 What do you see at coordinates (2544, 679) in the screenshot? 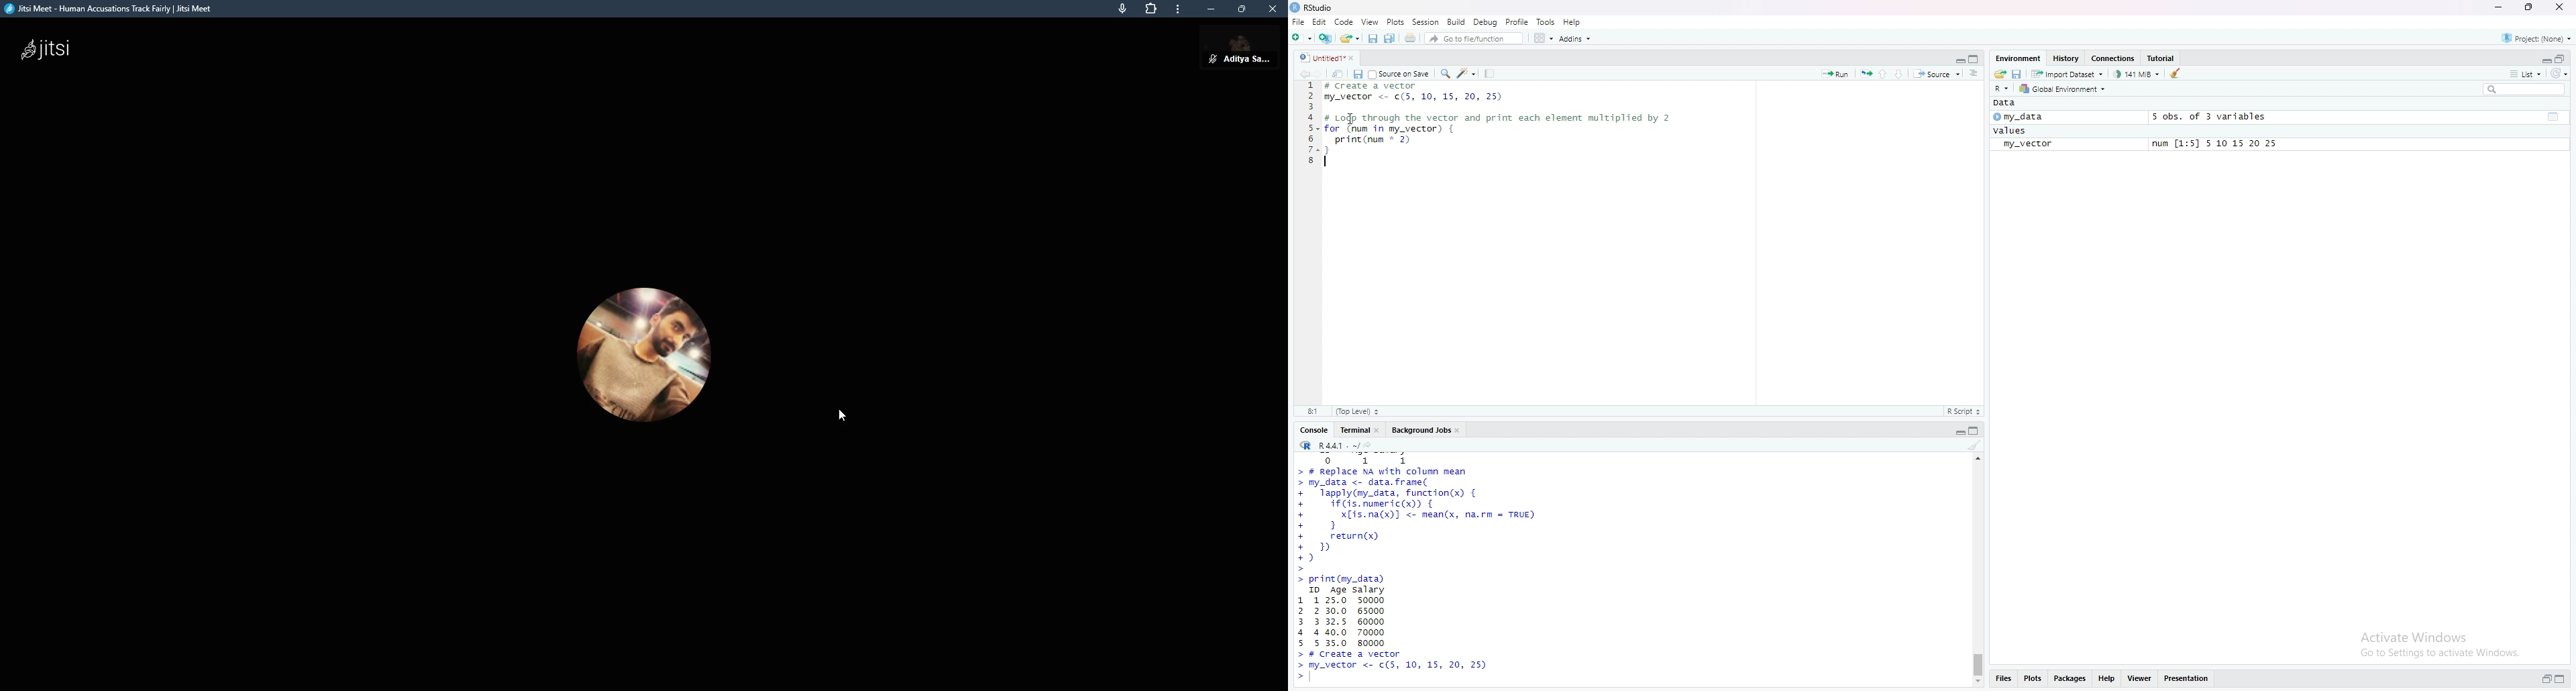
I see `expand` at bounding box center [2544, 679].